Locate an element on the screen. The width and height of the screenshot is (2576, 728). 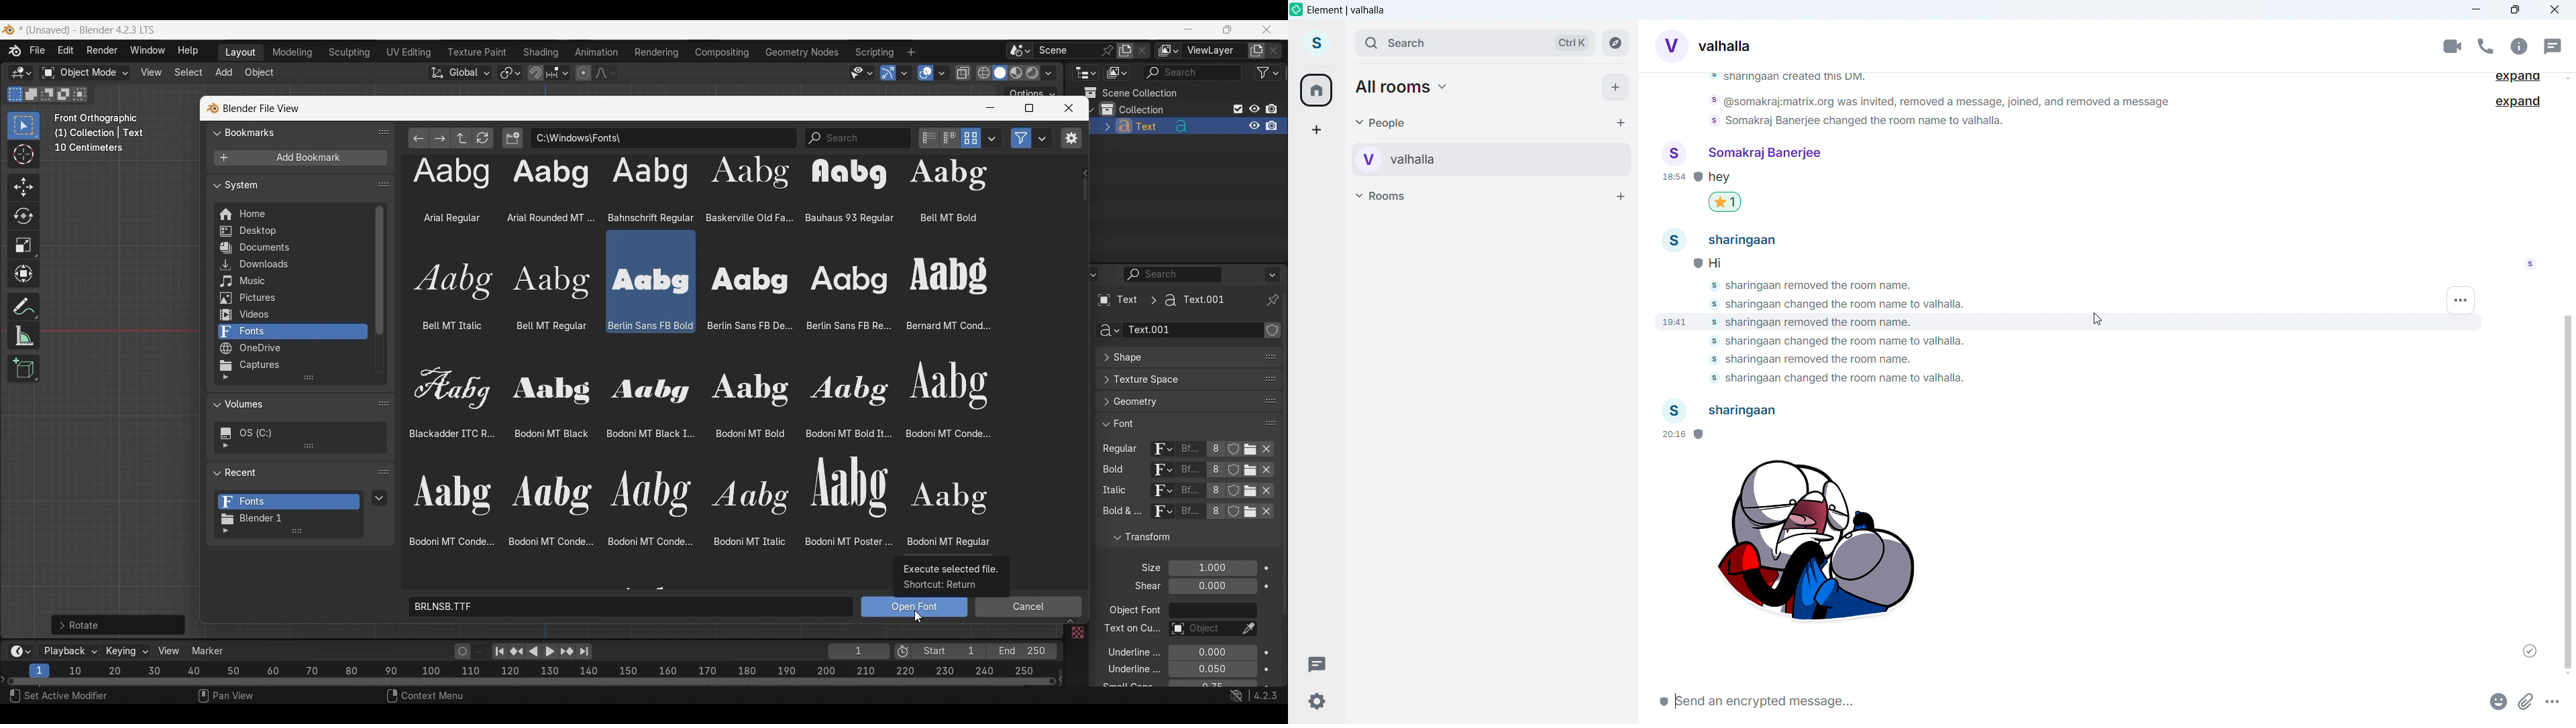
account is located at coordinates (1317, 44).